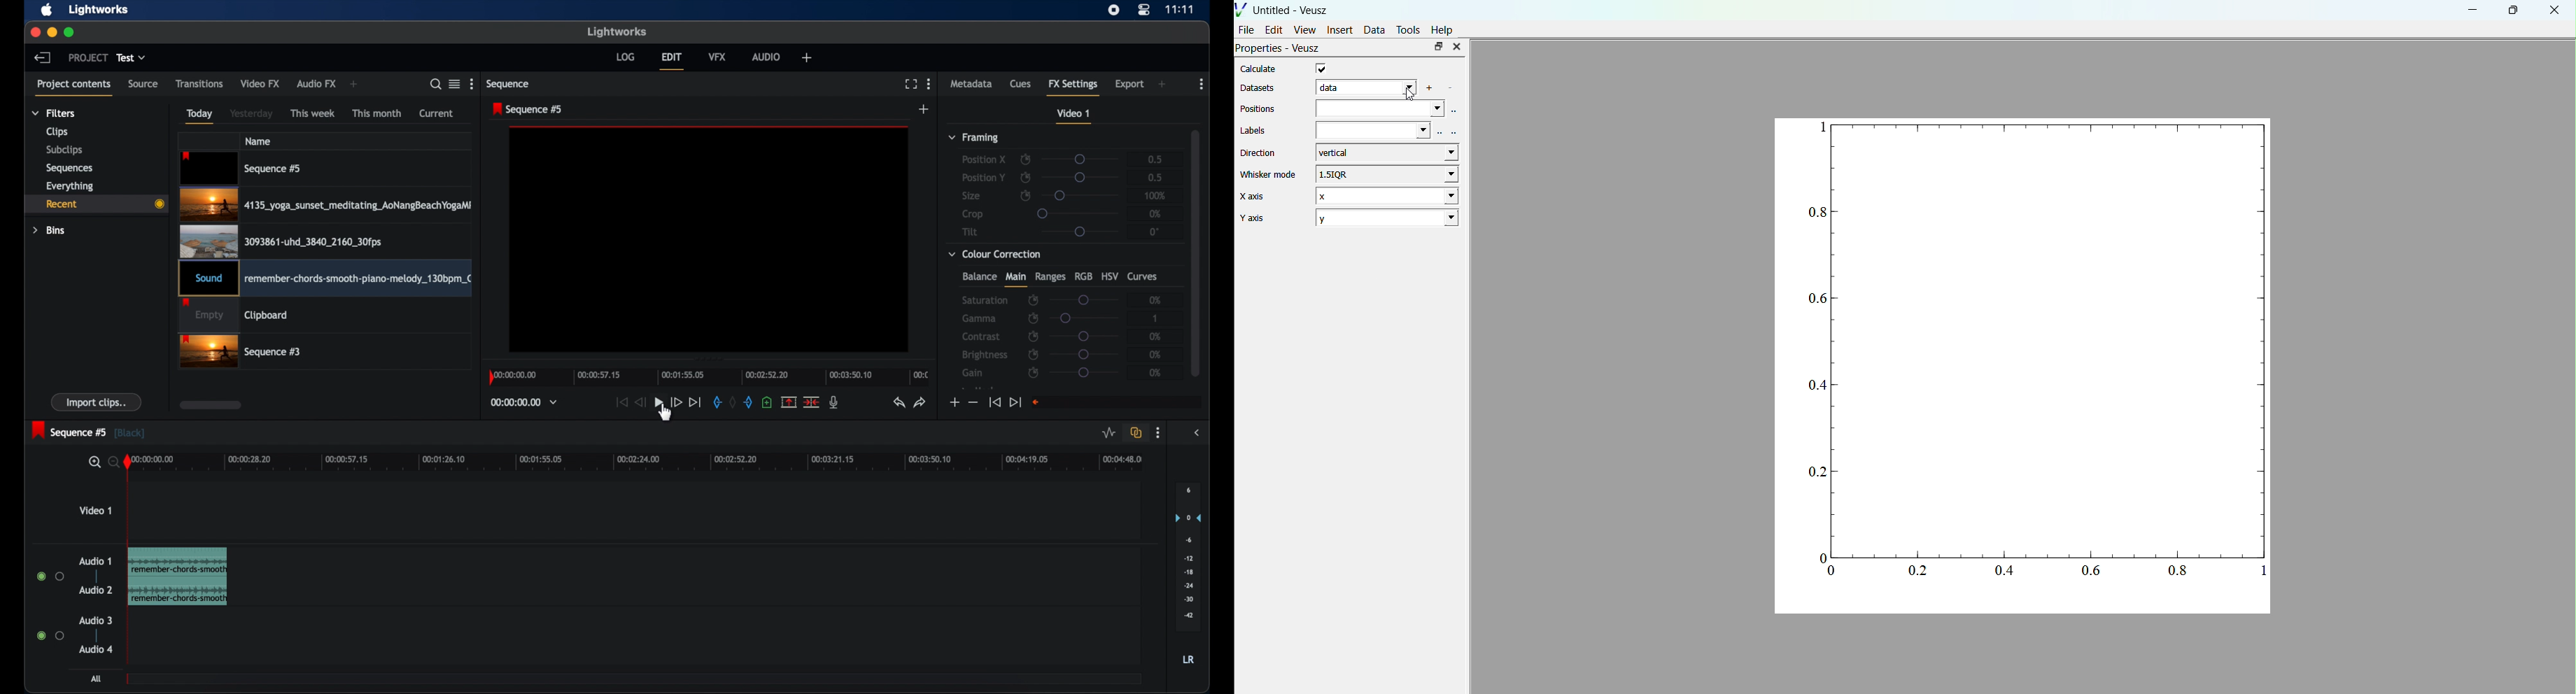 The height and width of the screenshot is (700, 2576). I want to click on ranges, so click(1050, 277).